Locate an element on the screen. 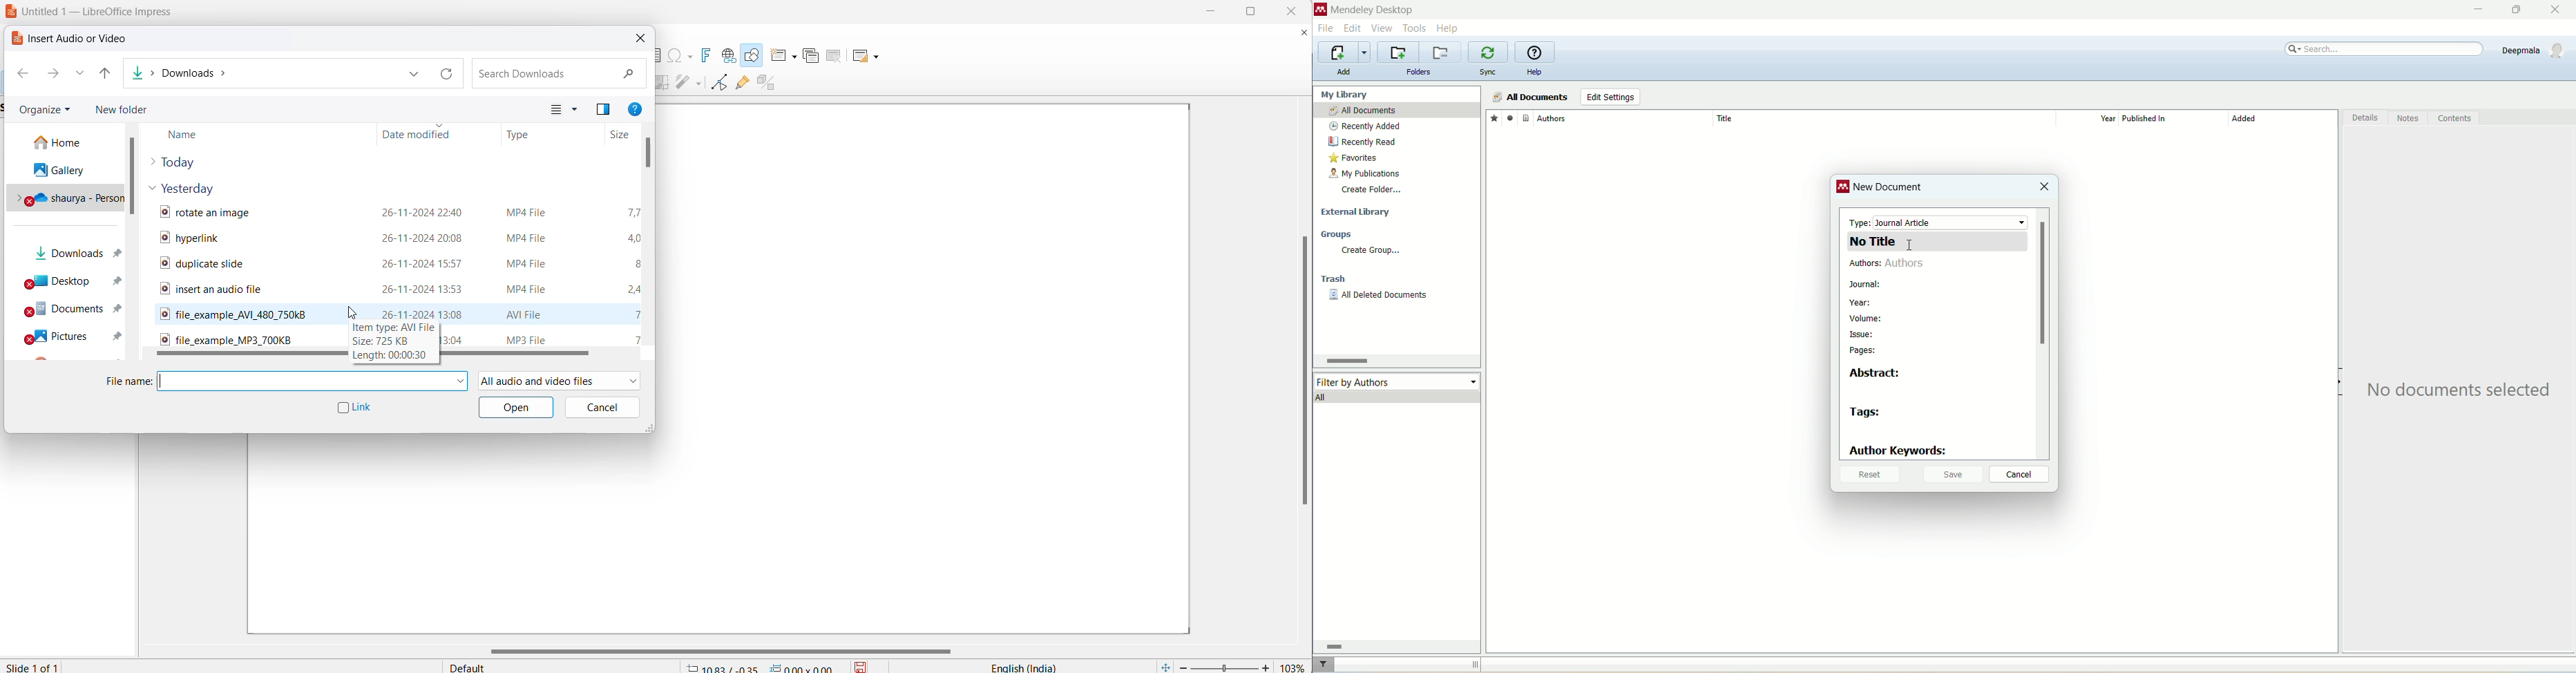 Image resolution: width=2576 pixels, height=700 pixels. year is located at coordinates (1860, 304).